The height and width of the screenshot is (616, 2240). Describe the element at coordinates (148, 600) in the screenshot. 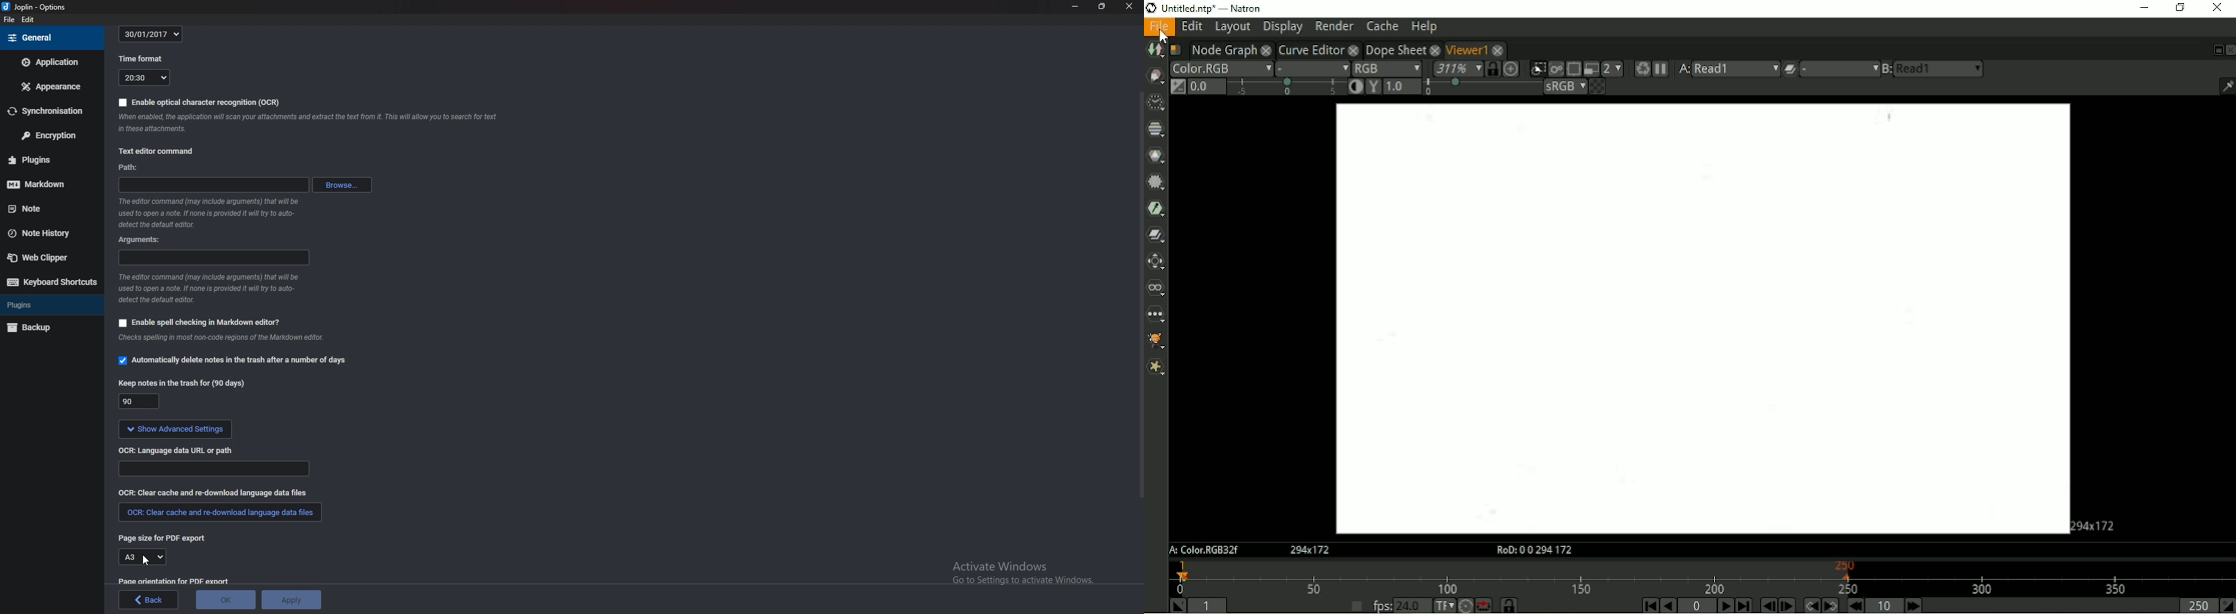

I see `back` at that location.